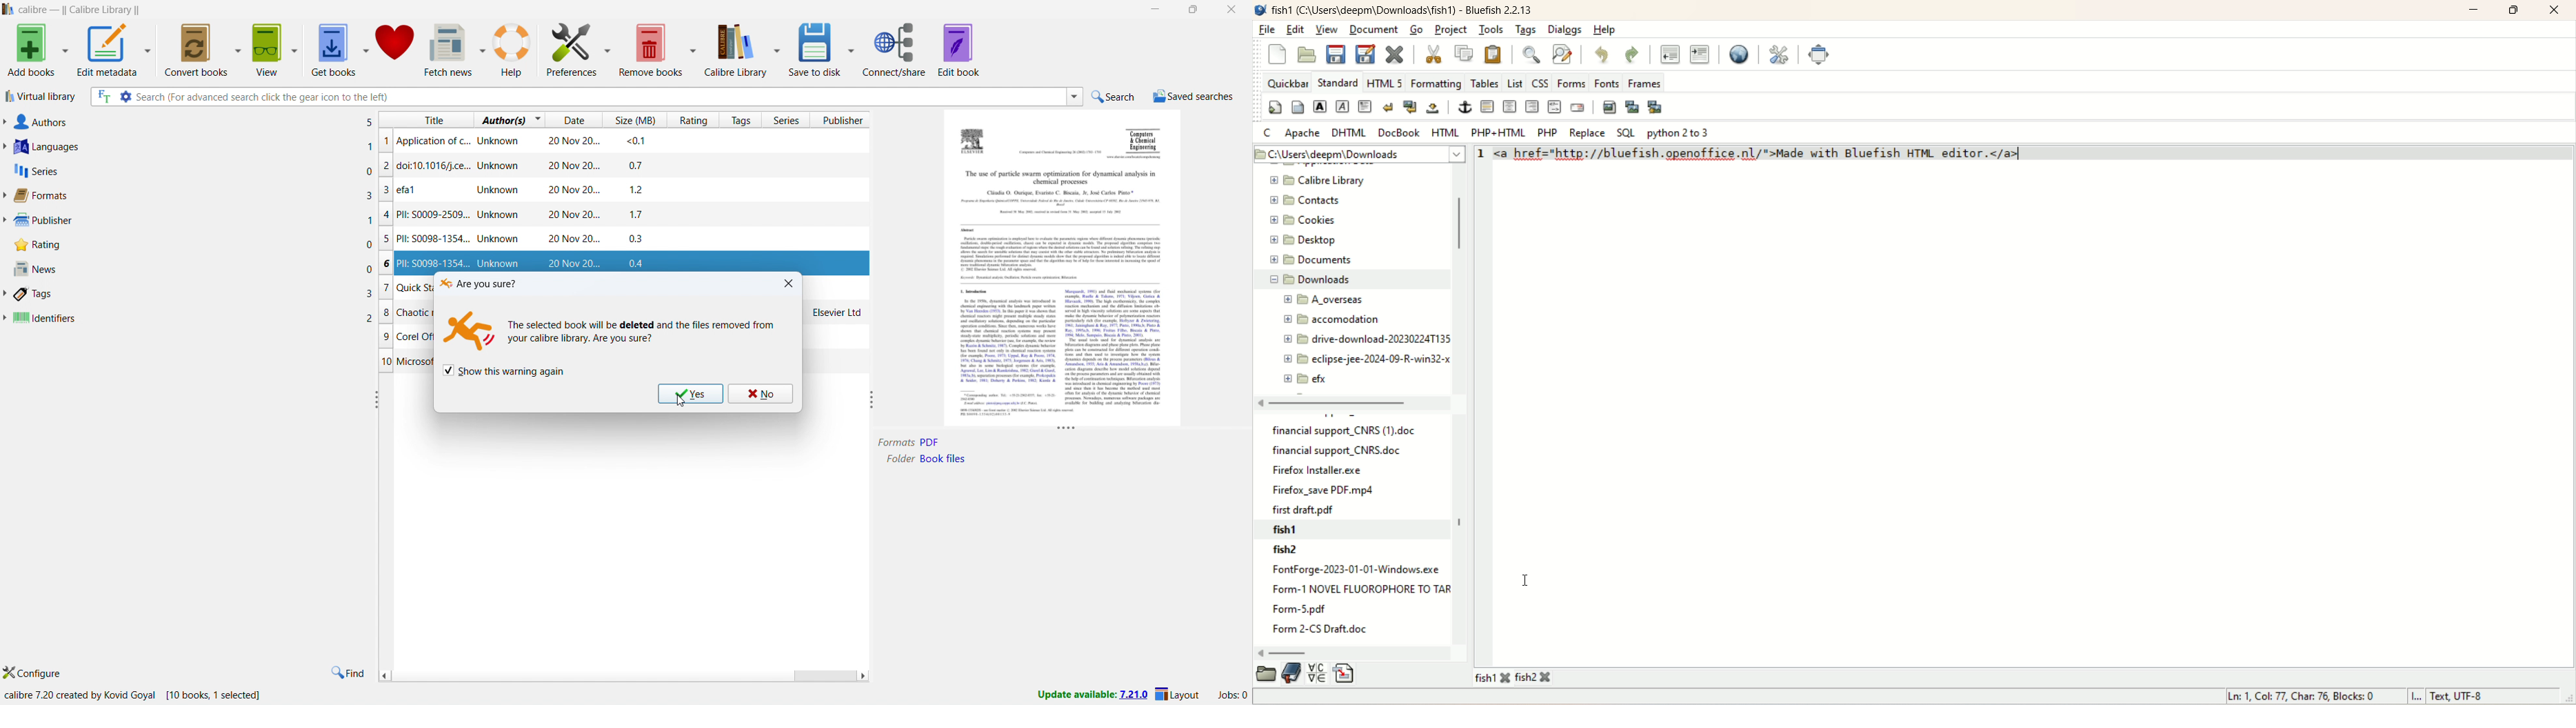  Describe the element at coordinates (1292, 673) in the screenshot. I see `documentation` at that location.